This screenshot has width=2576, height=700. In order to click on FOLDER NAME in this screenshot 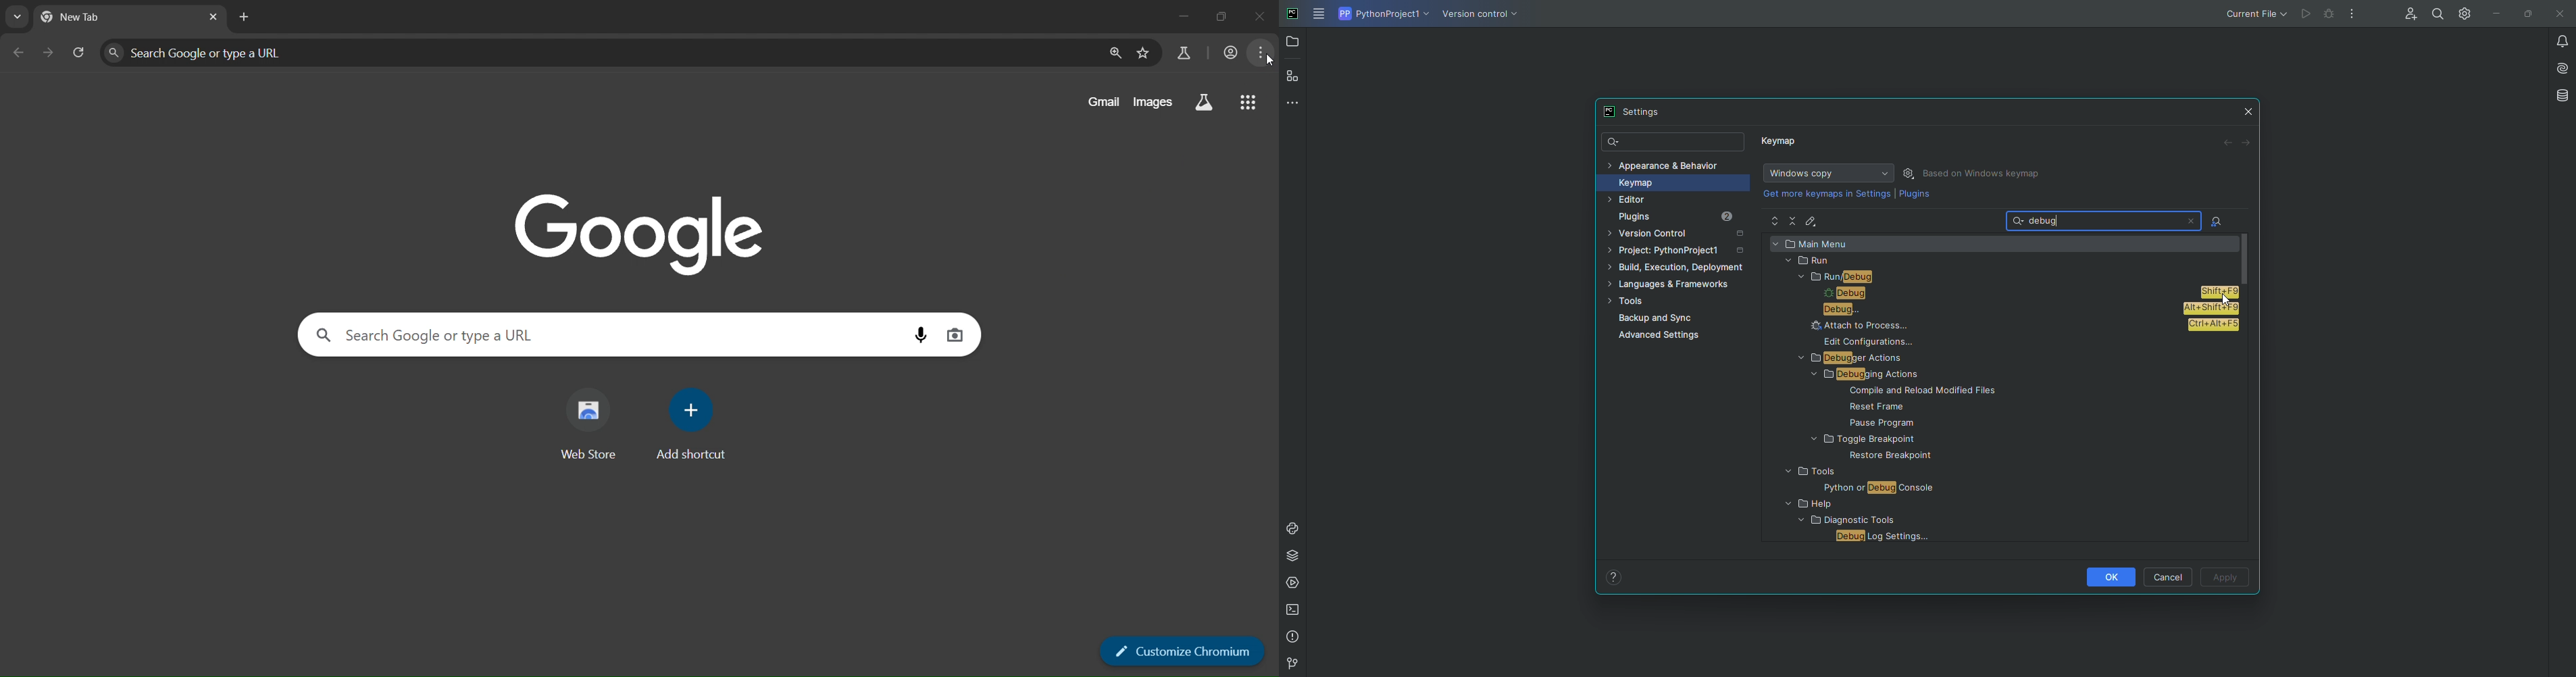, I will do `click(1844, 472)`.